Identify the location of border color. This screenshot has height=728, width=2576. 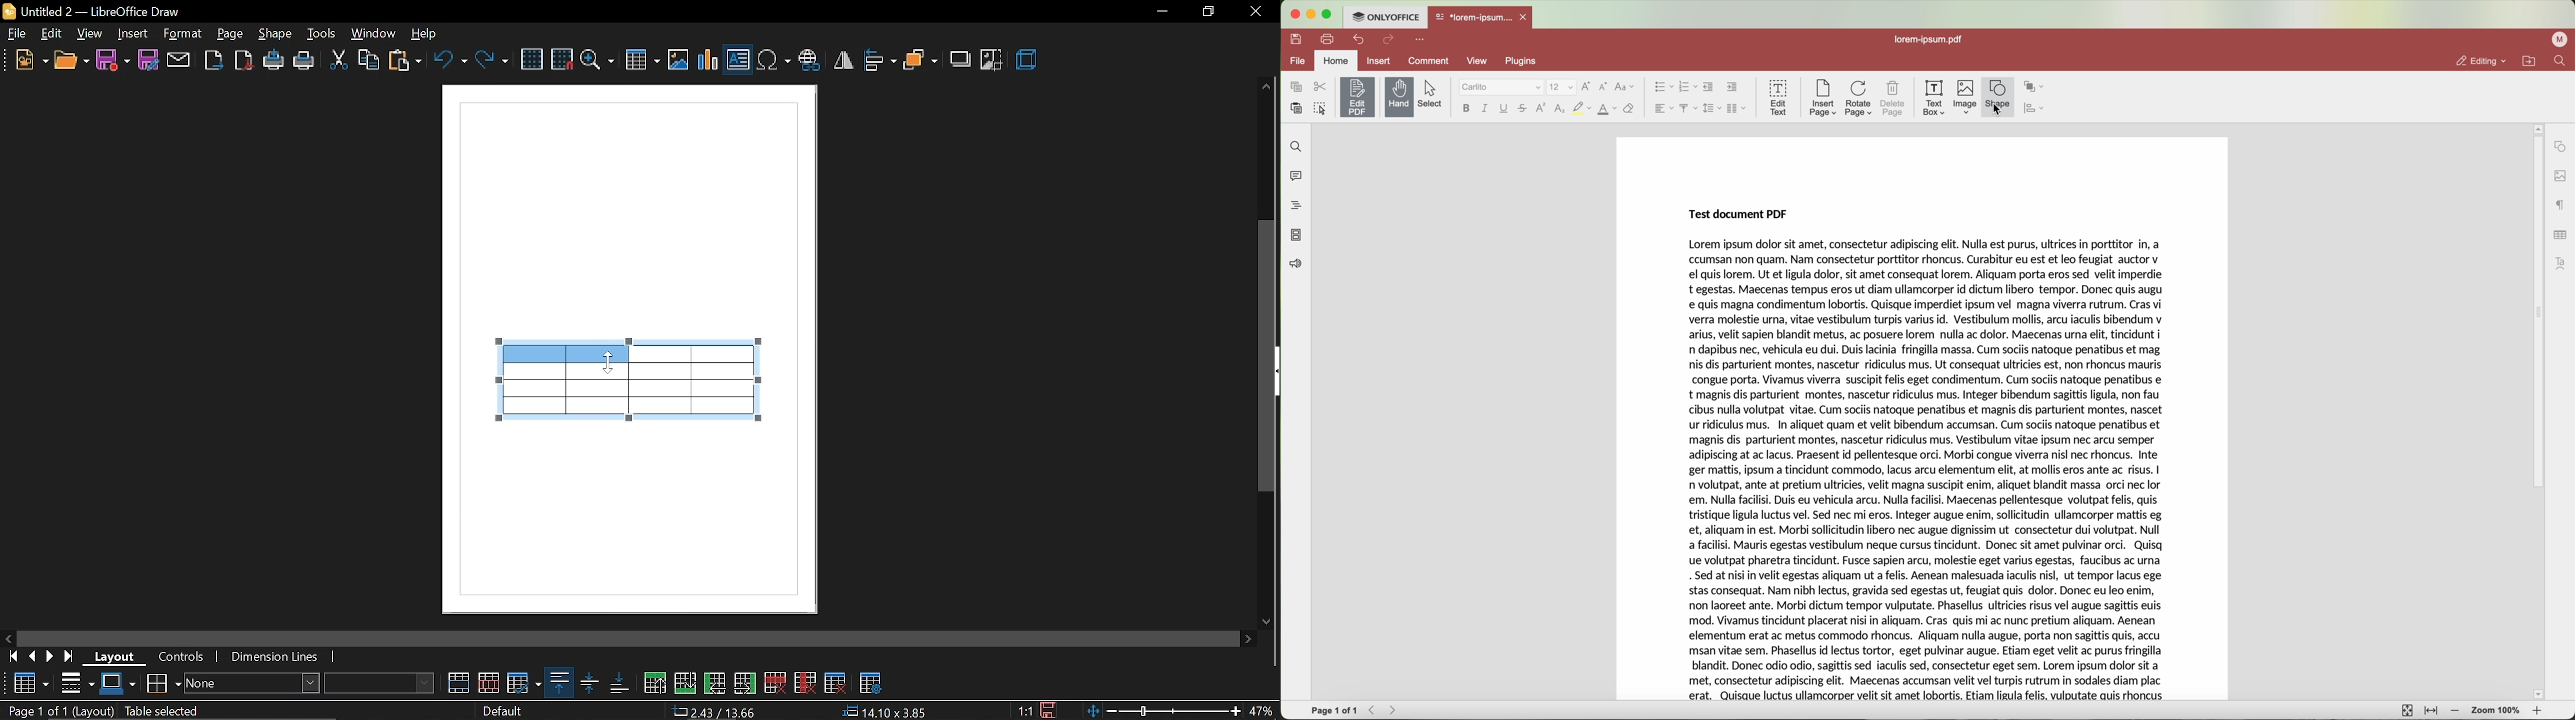
(118, 683).